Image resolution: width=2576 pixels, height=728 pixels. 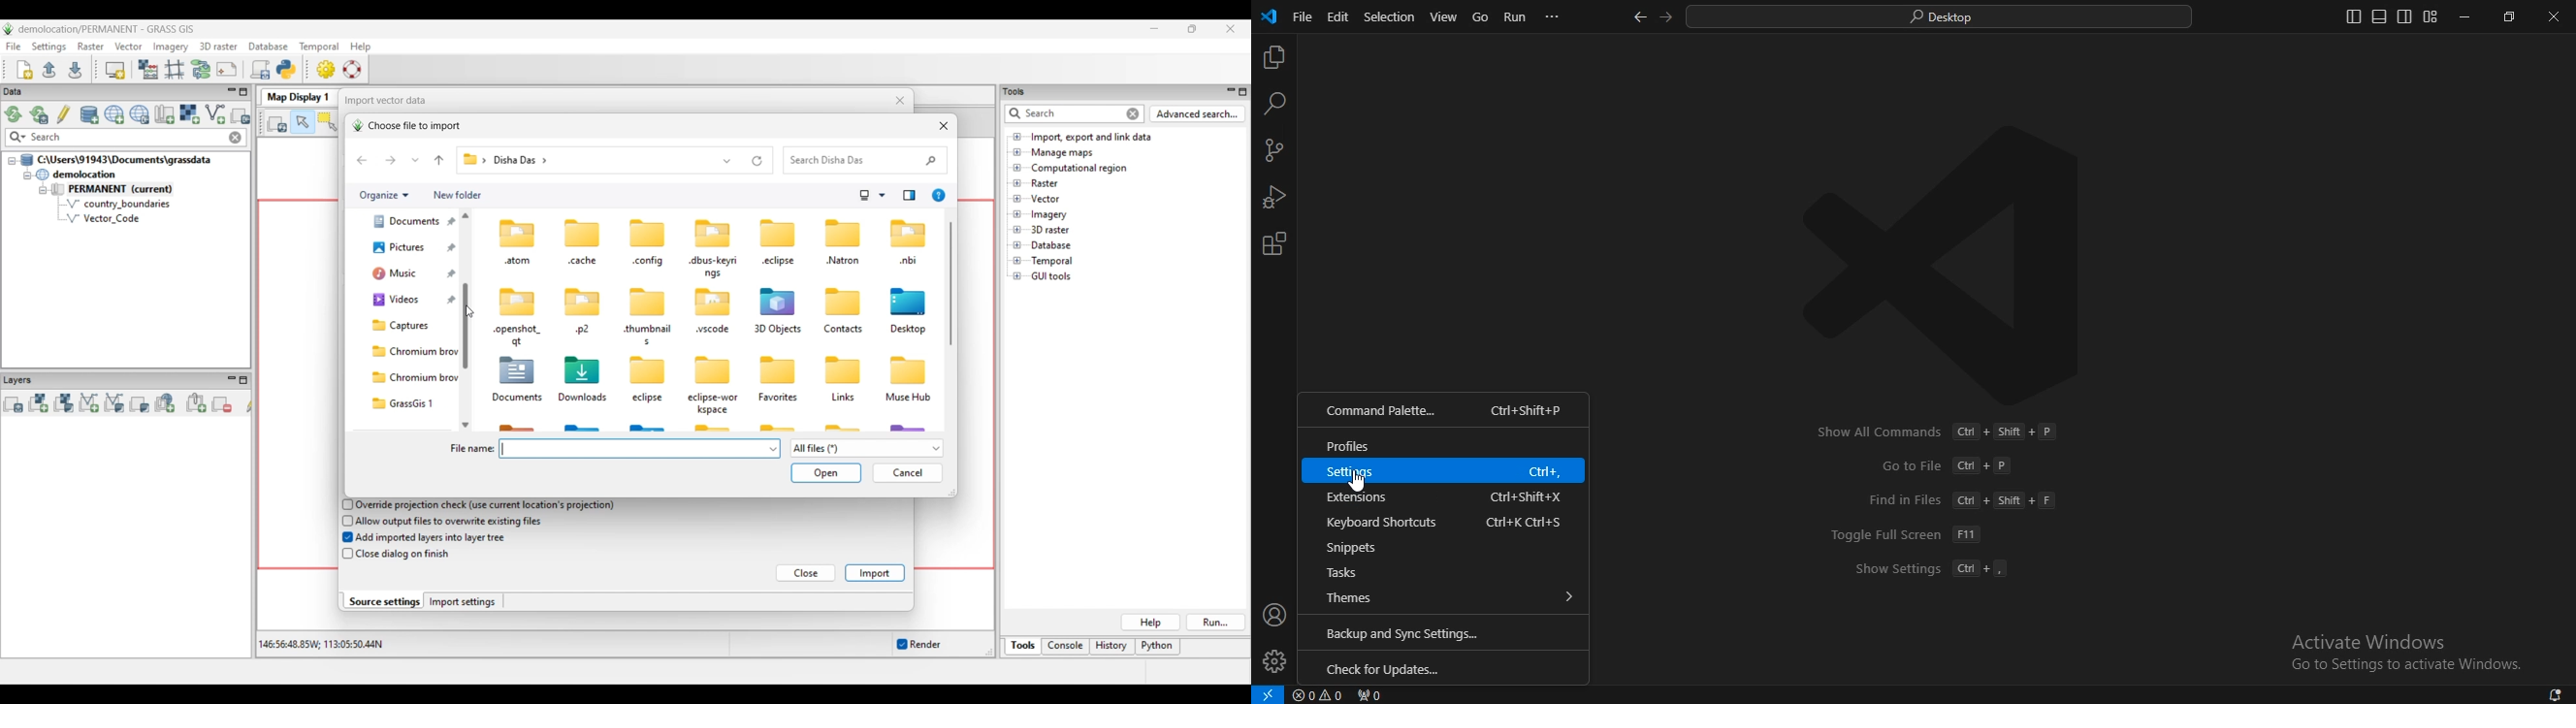 I want to click on notifications, so click(x=2557, y=695).